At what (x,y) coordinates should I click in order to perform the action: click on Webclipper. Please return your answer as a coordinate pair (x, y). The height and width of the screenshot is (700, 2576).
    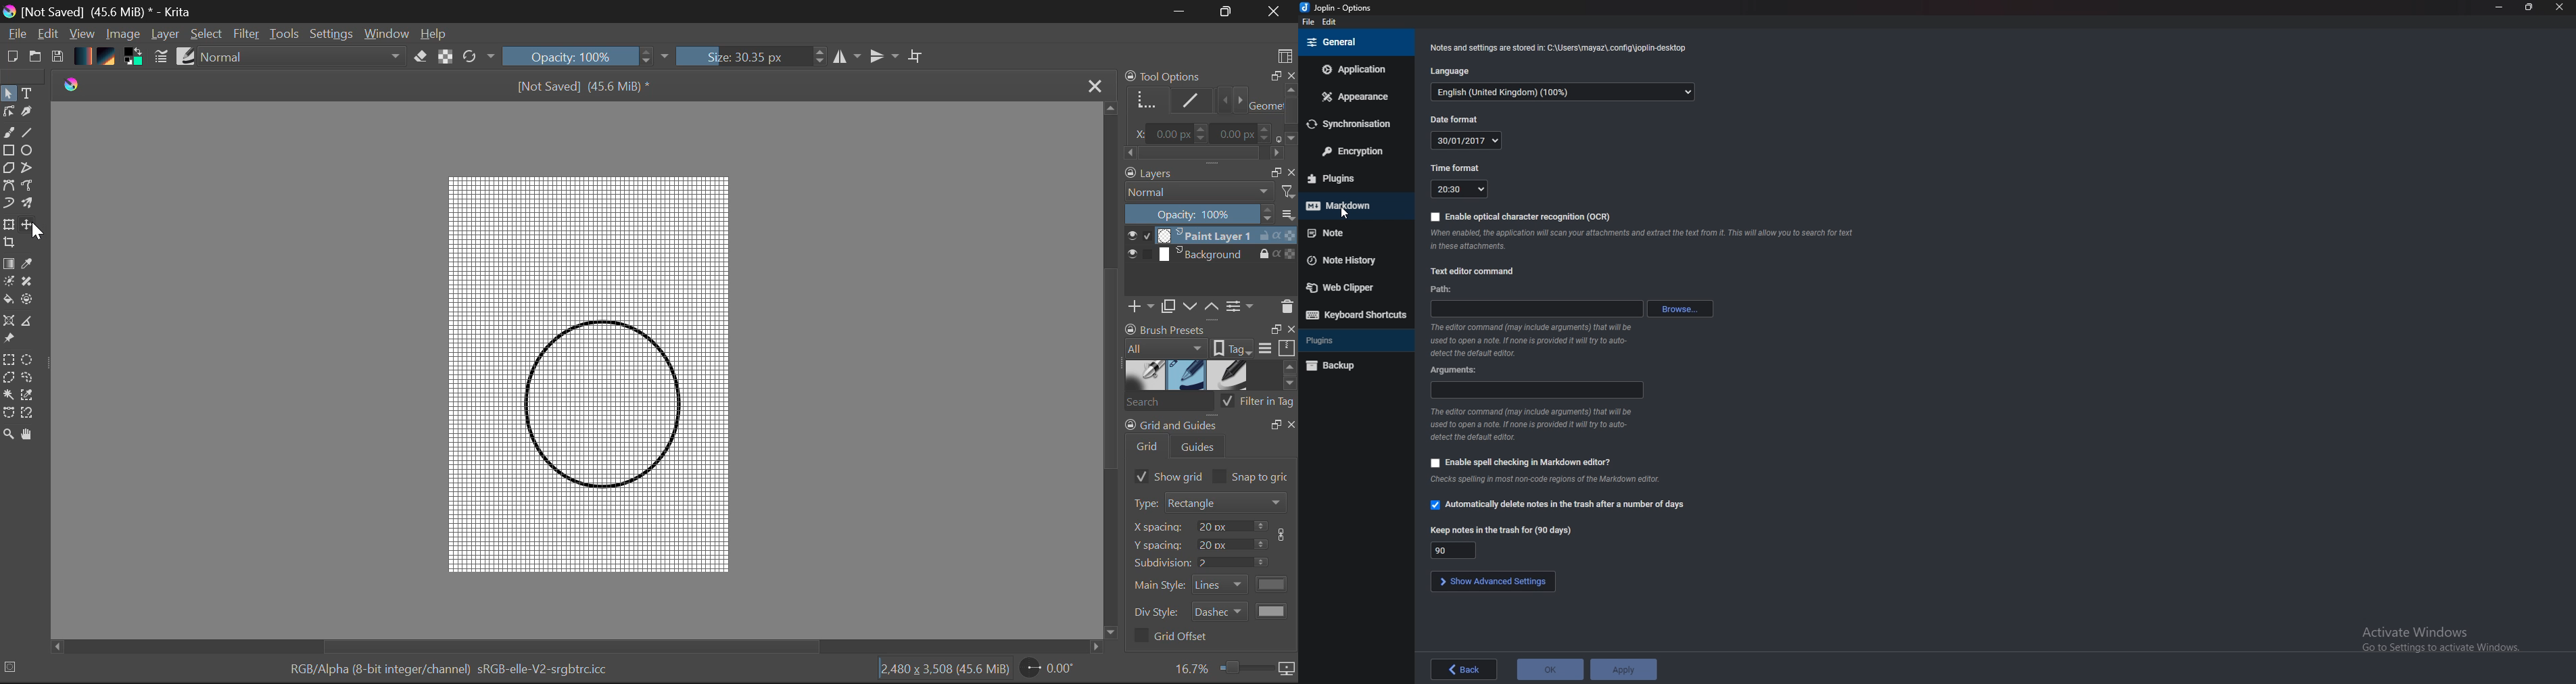
    Looking at the image, I should click on (1352, 288).